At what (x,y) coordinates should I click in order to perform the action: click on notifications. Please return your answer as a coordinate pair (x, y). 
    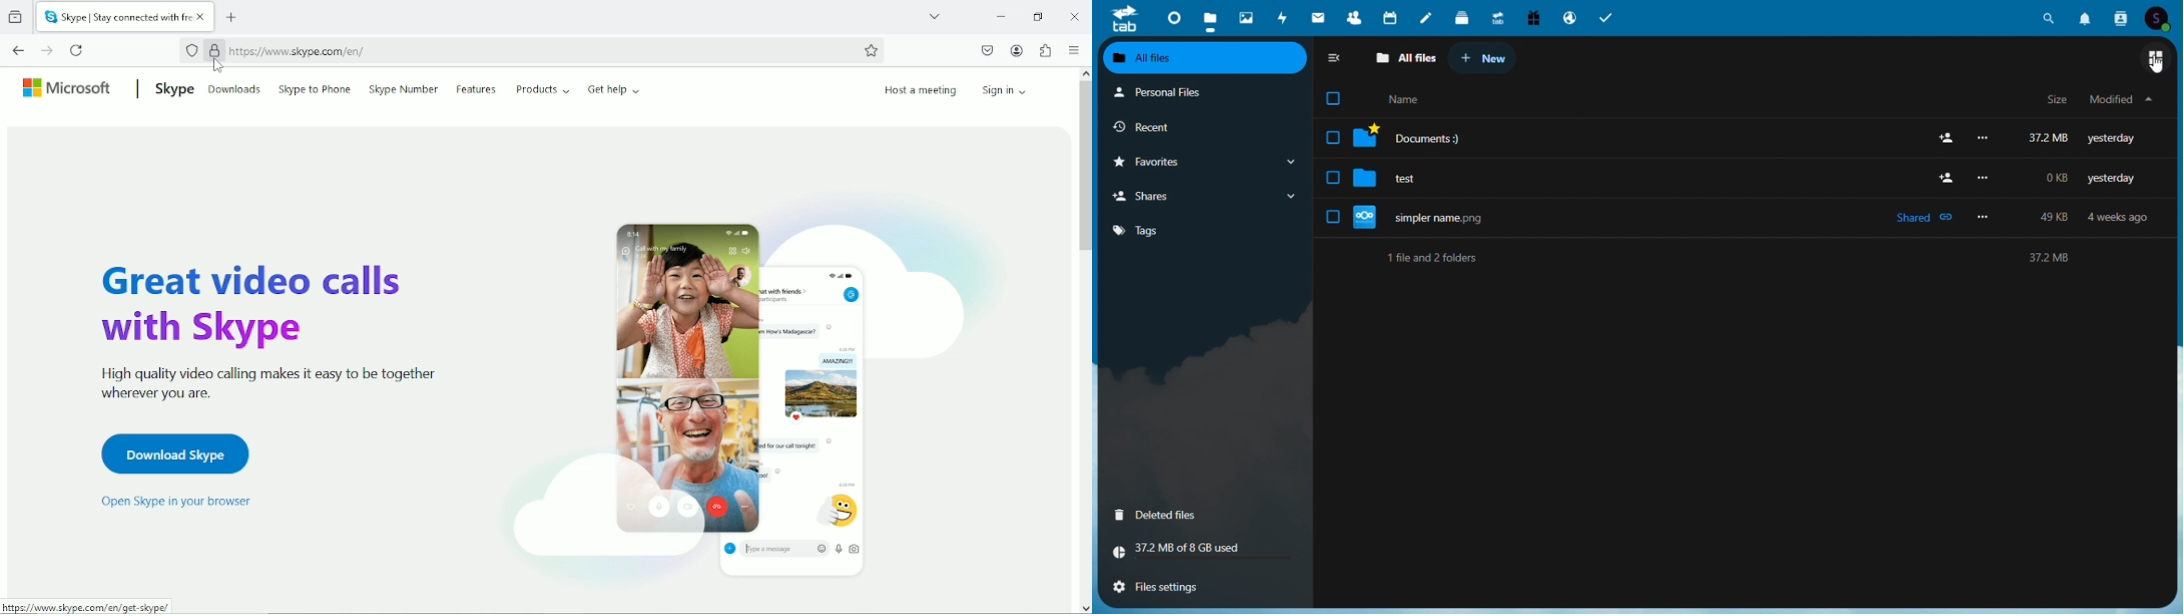
    Looking at the image, I should click on (2087, 19).